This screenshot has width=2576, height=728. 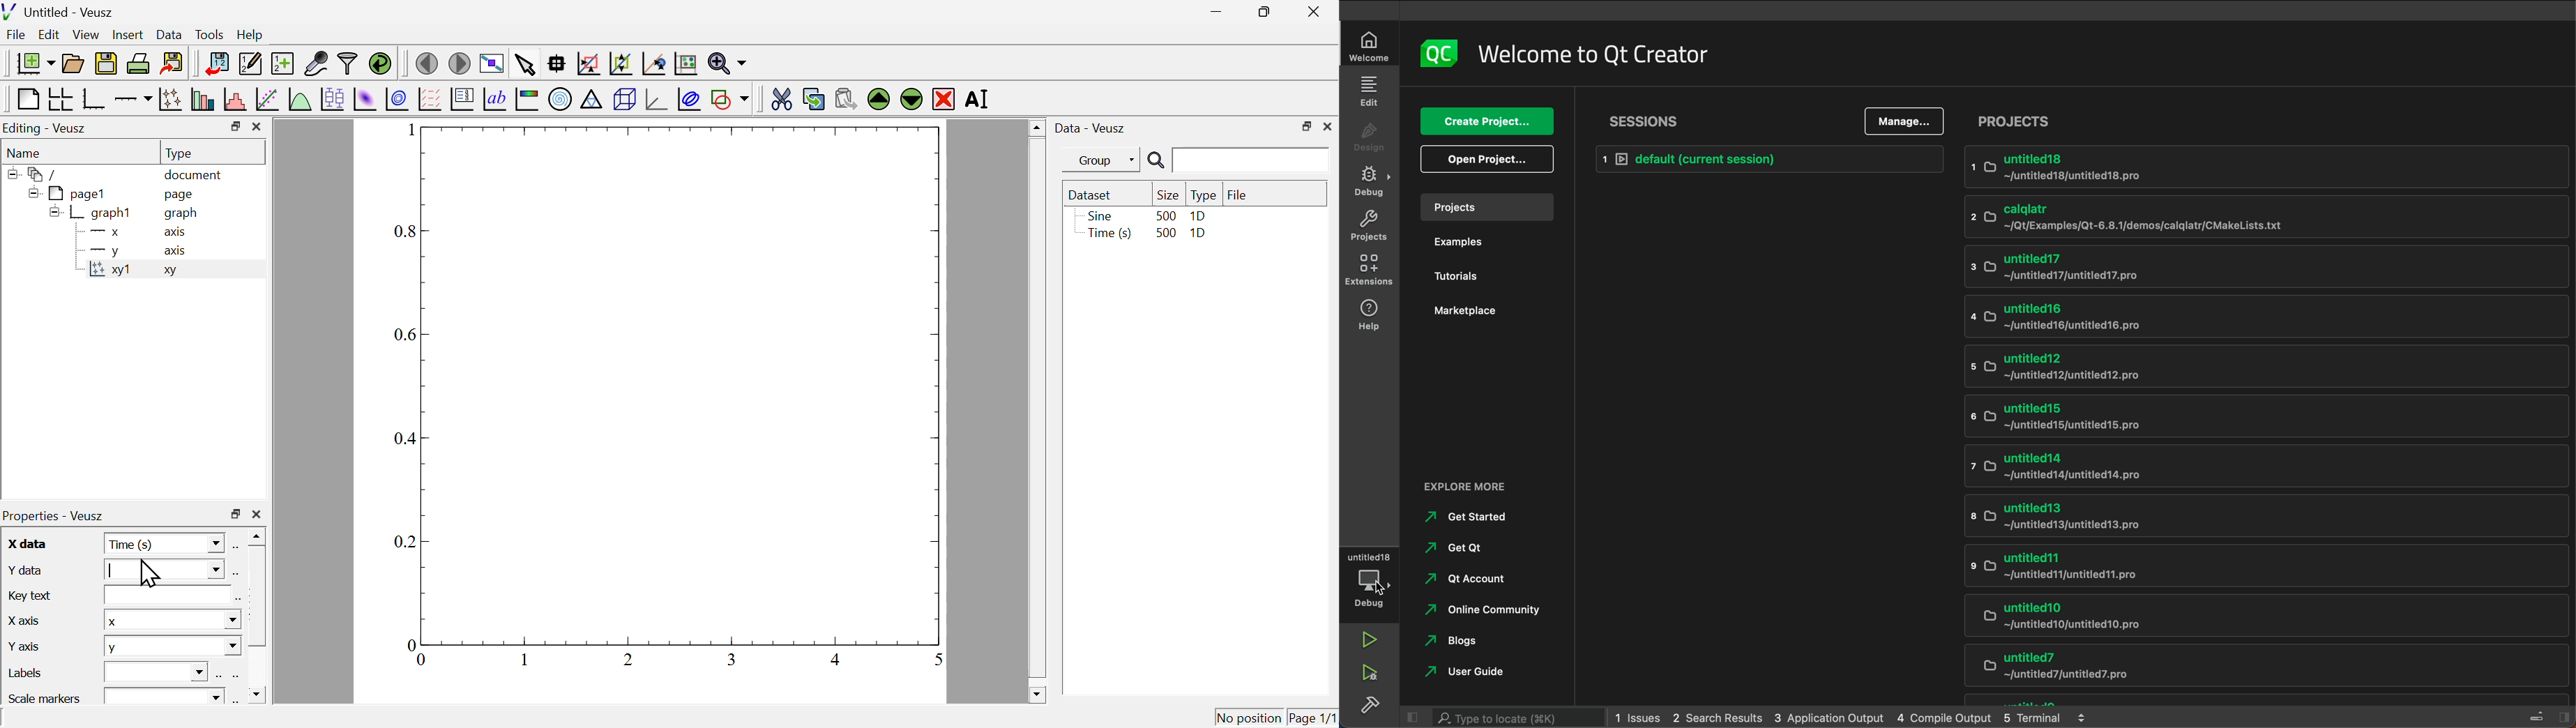 I want to click on add an axis to the plot, so click(x=133, y=99).